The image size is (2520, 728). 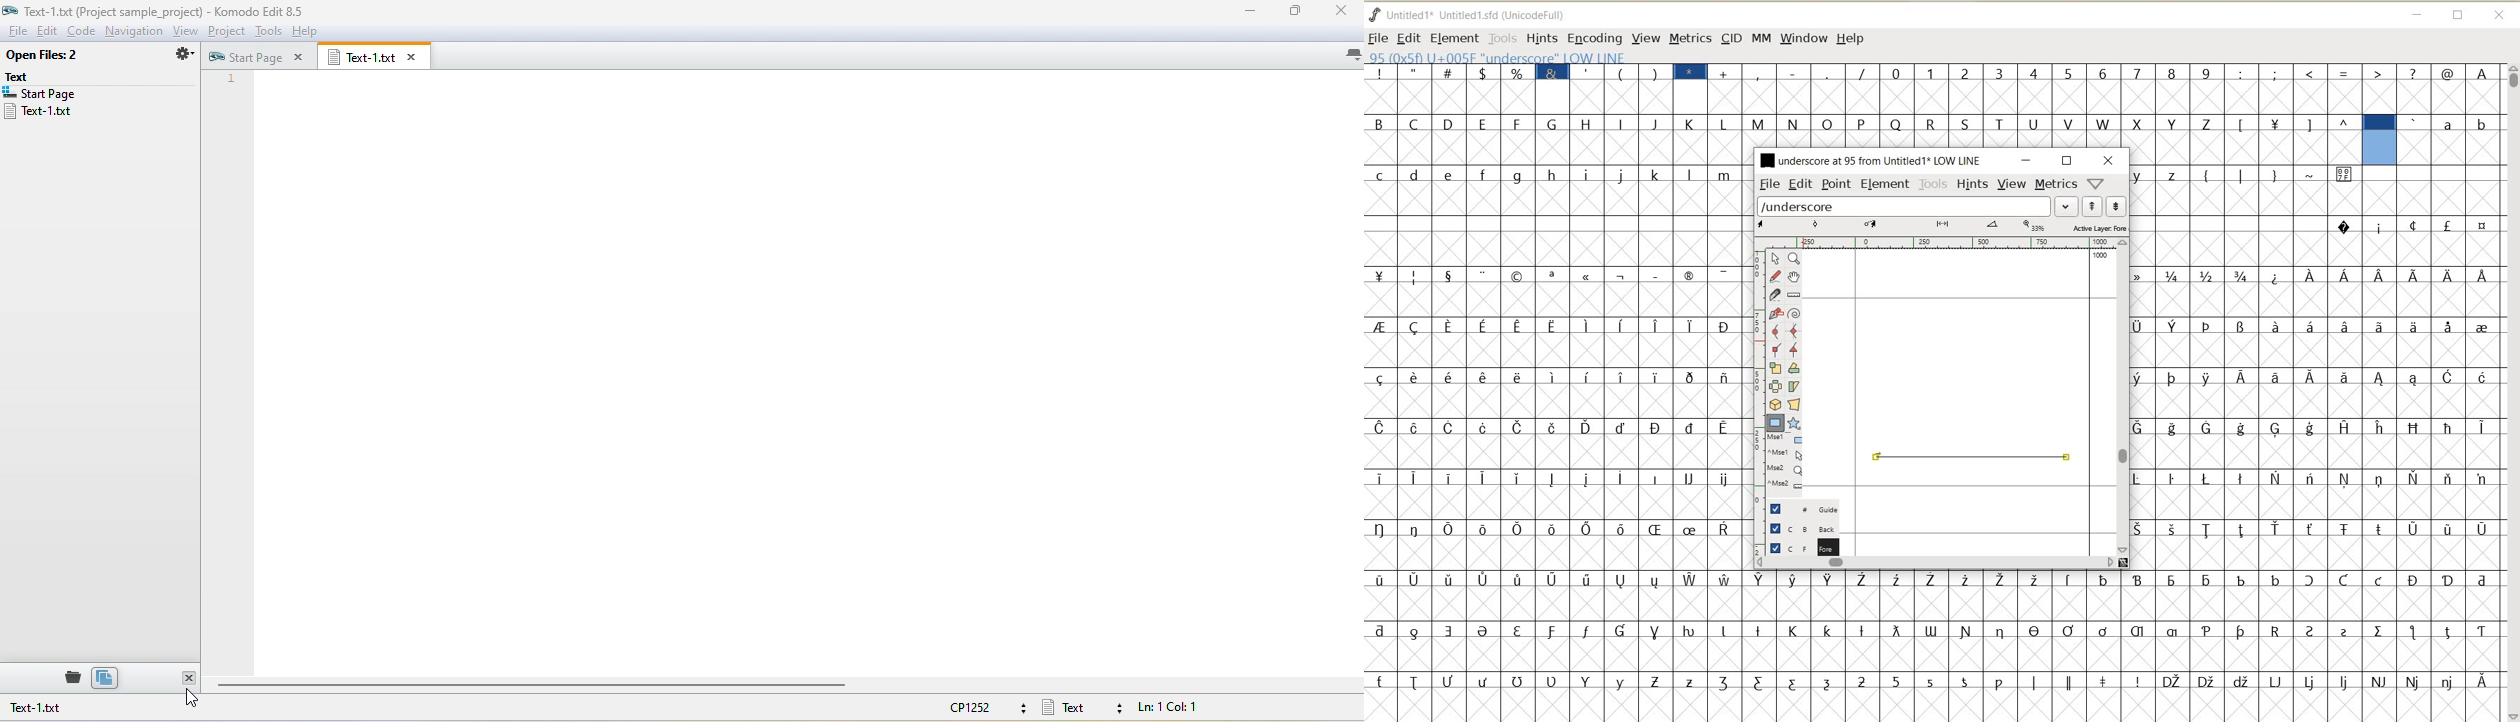 What do you see at coordinates (412, 57) in the screenshot?
I see `close tab` at bounding box center [412, 57].